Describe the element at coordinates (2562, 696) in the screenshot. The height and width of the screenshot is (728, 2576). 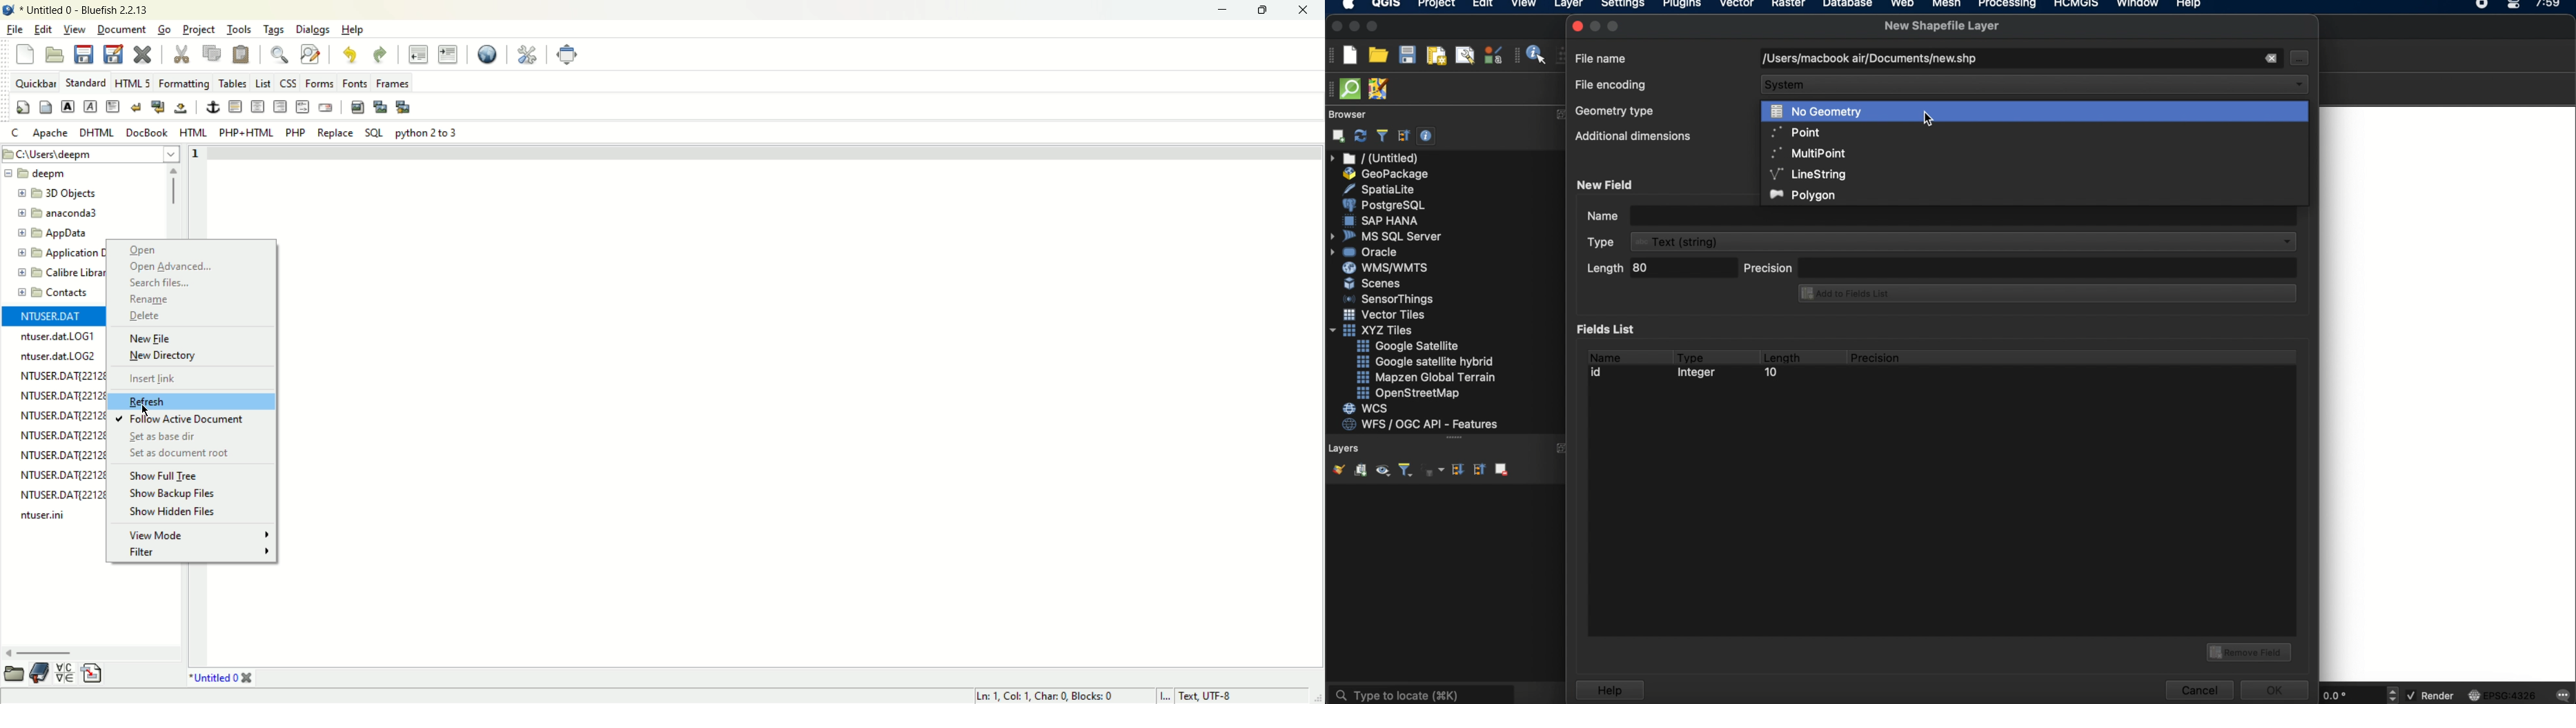
I see `messages` at that location.